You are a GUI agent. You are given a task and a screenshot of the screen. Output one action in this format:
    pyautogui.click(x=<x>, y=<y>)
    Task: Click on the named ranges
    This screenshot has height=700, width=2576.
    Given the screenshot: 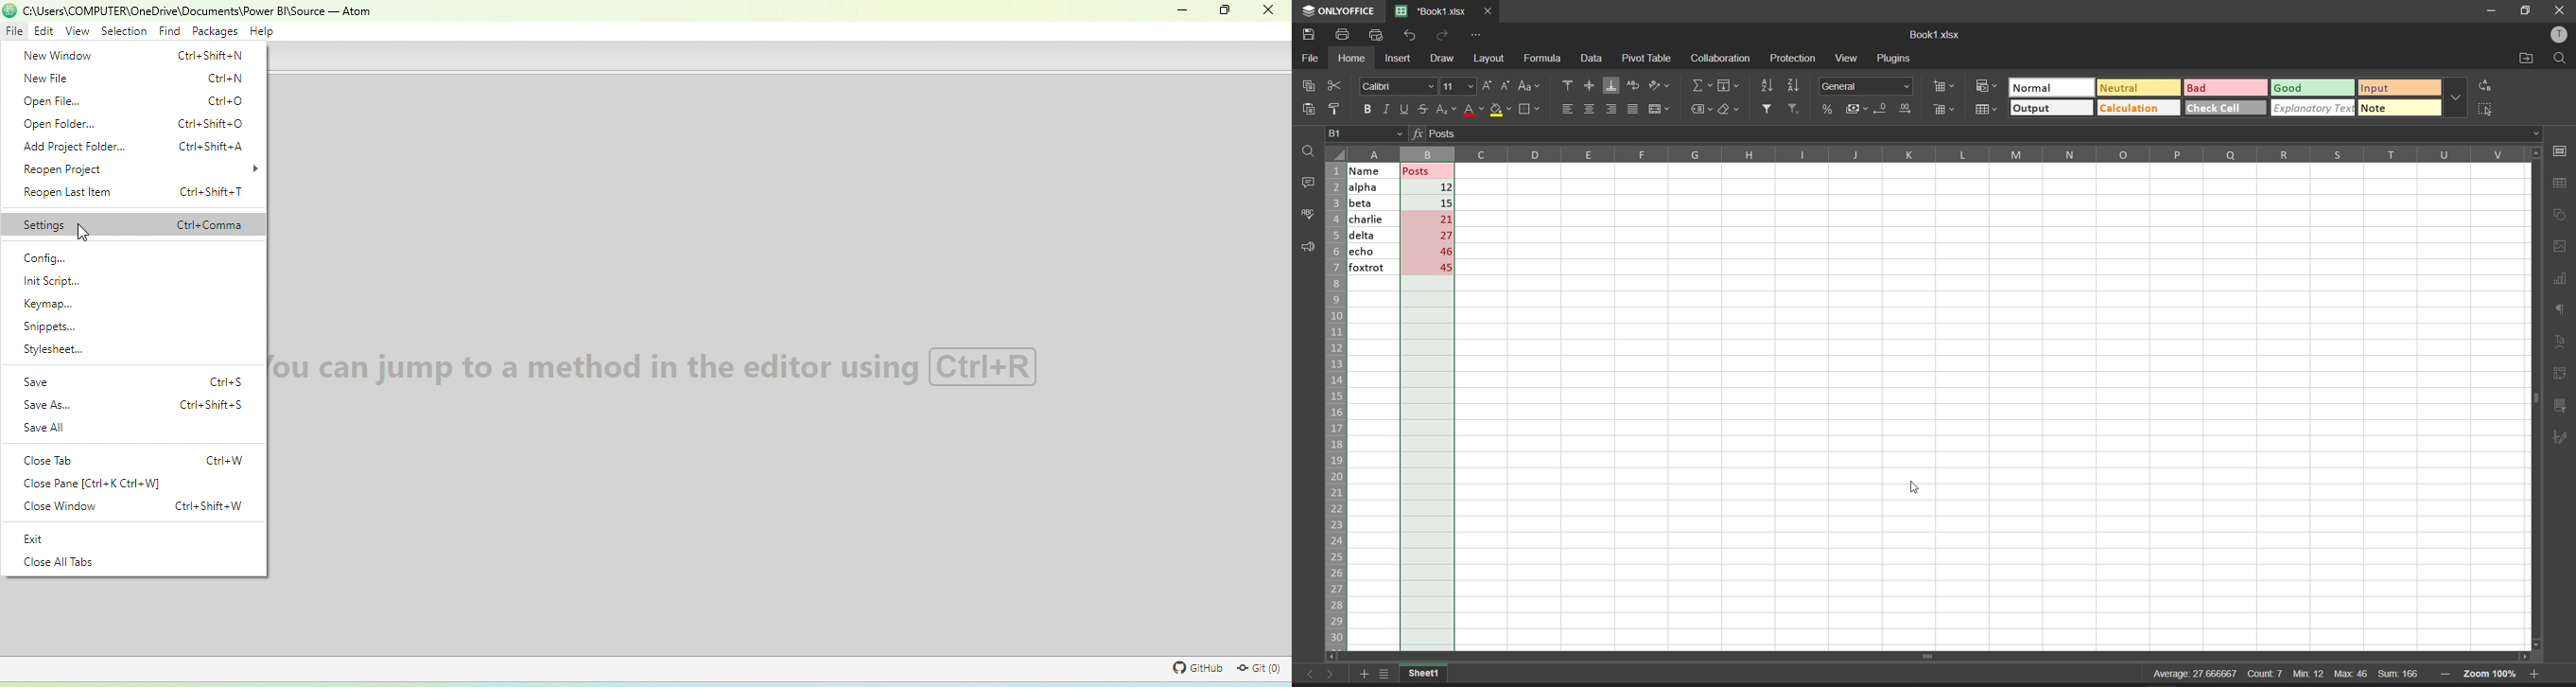 What is the action you would take?
    pyautogui.click(x=1698, y=109)
    